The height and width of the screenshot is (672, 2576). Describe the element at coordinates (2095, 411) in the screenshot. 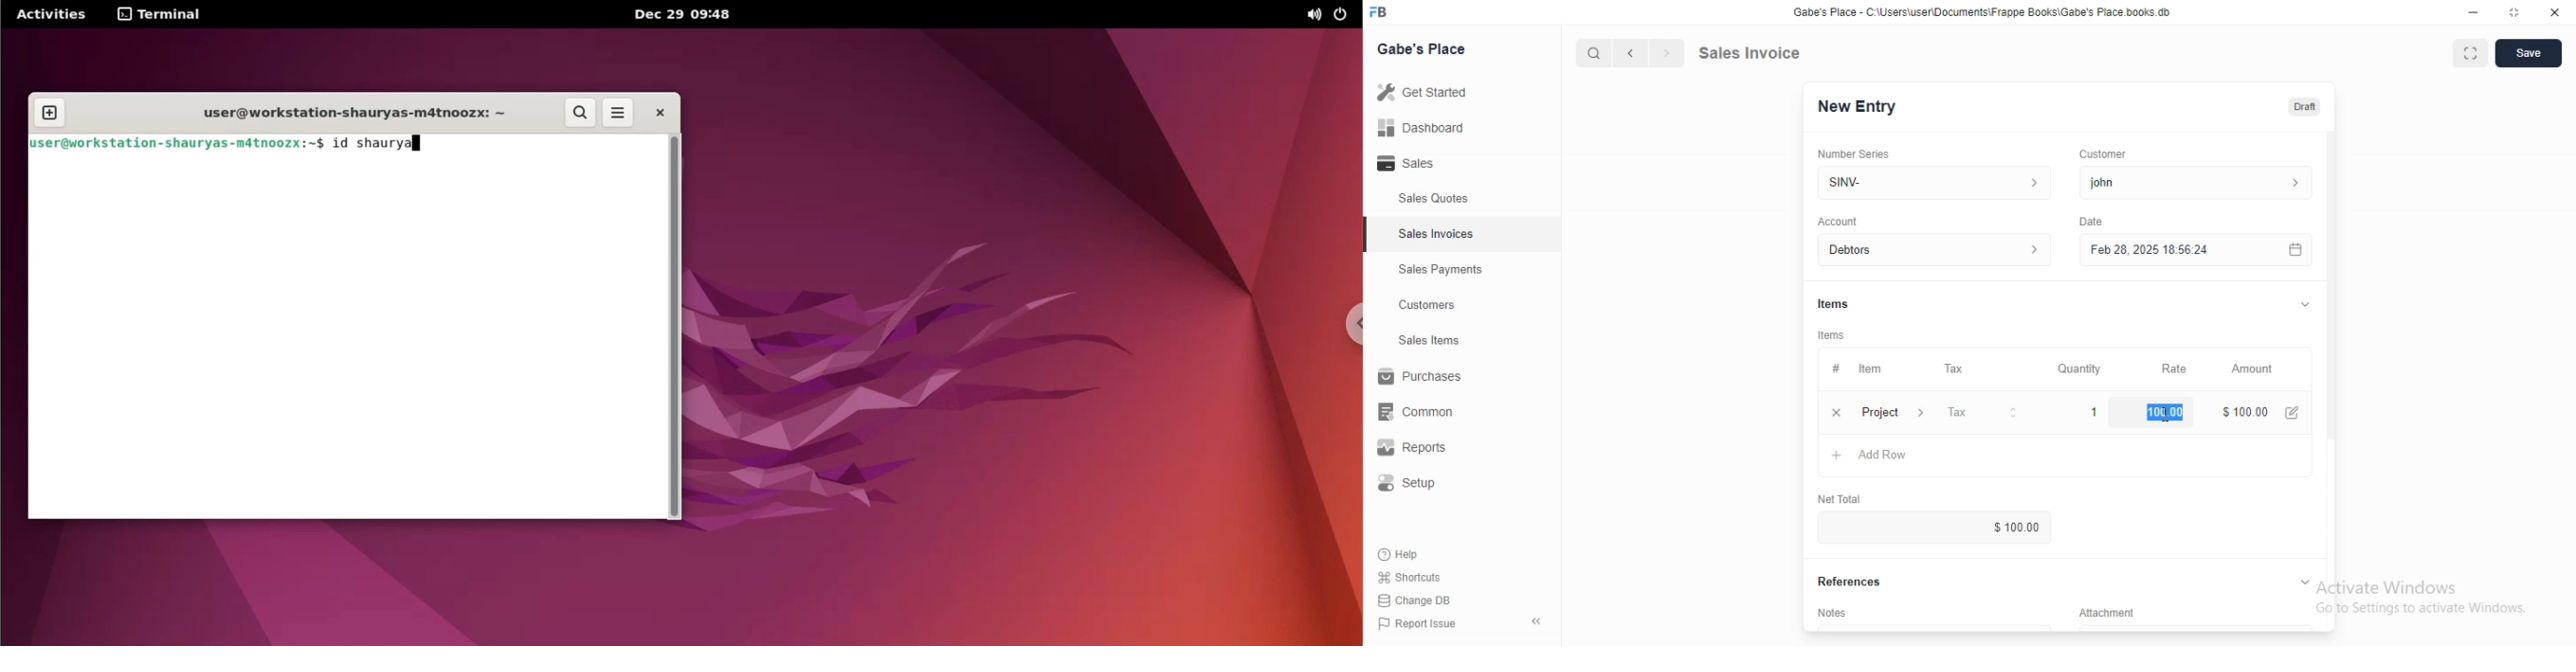

I see `1` at that location.